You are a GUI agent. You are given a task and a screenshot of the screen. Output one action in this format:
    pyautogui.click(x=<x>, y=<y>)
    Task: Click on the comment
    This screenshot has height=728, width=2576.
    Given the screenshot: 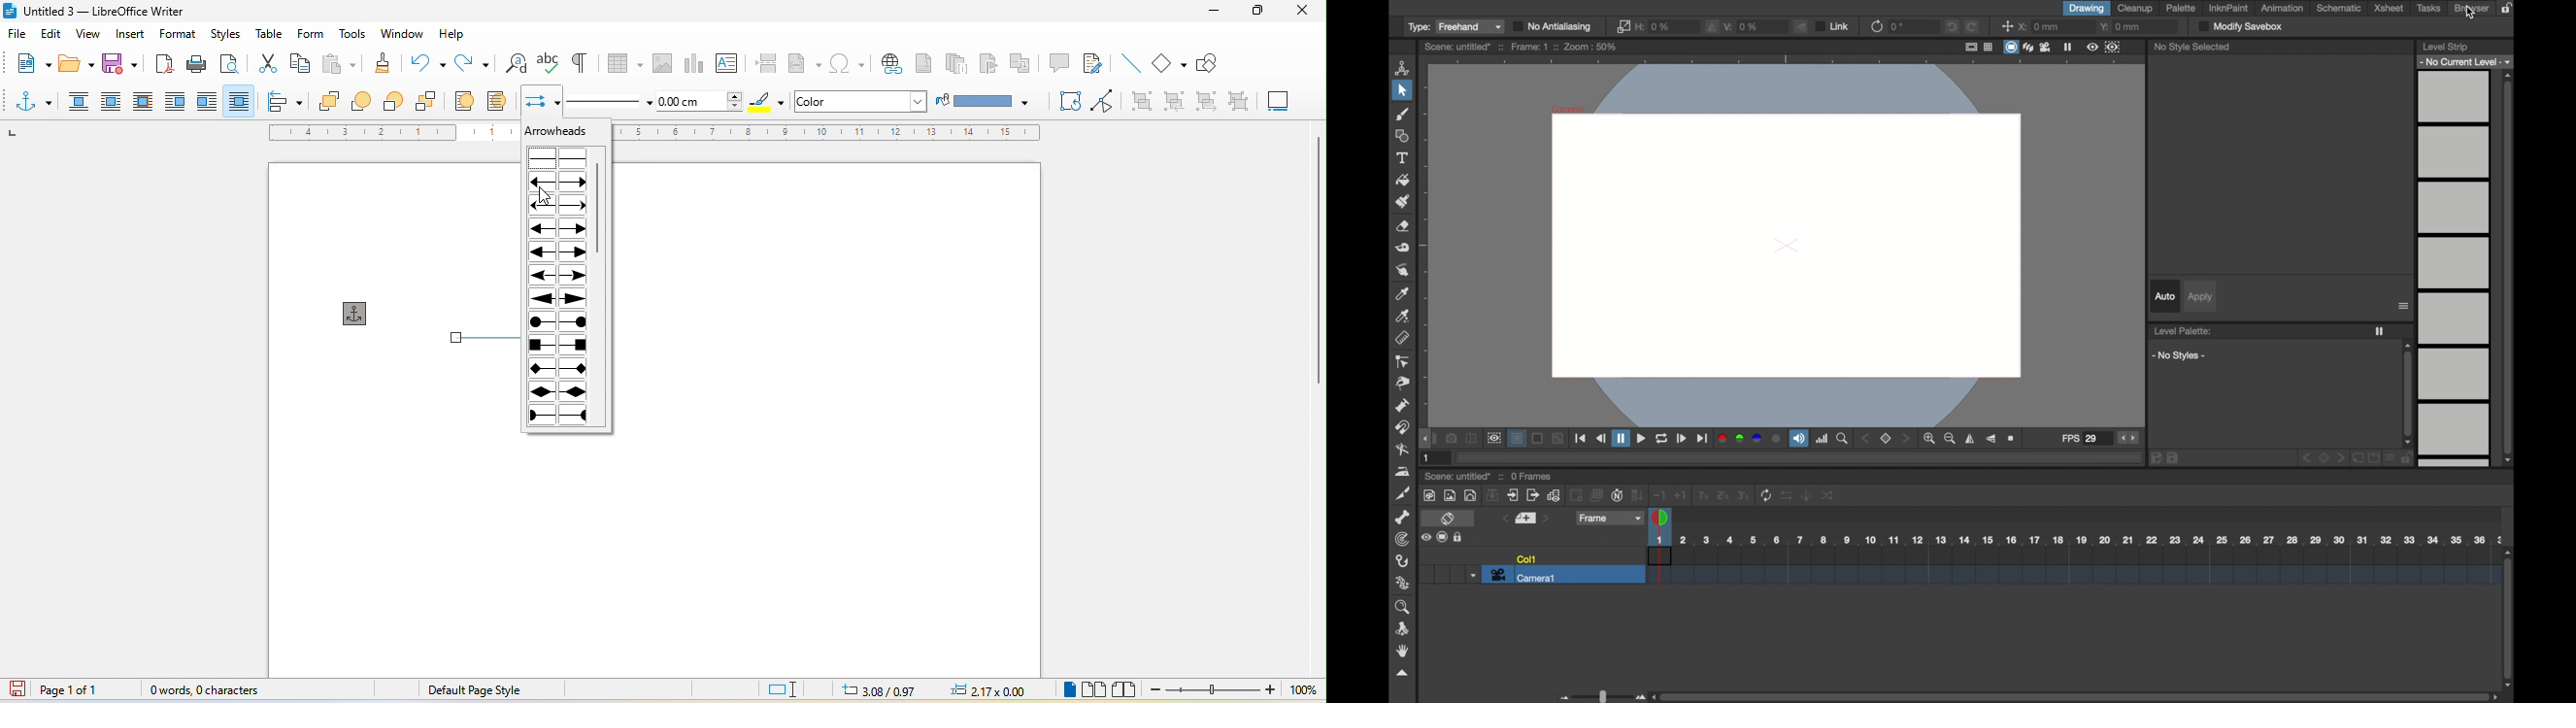 What is the action you would take?
    pyautogui.click(x=1060, y=61)
    